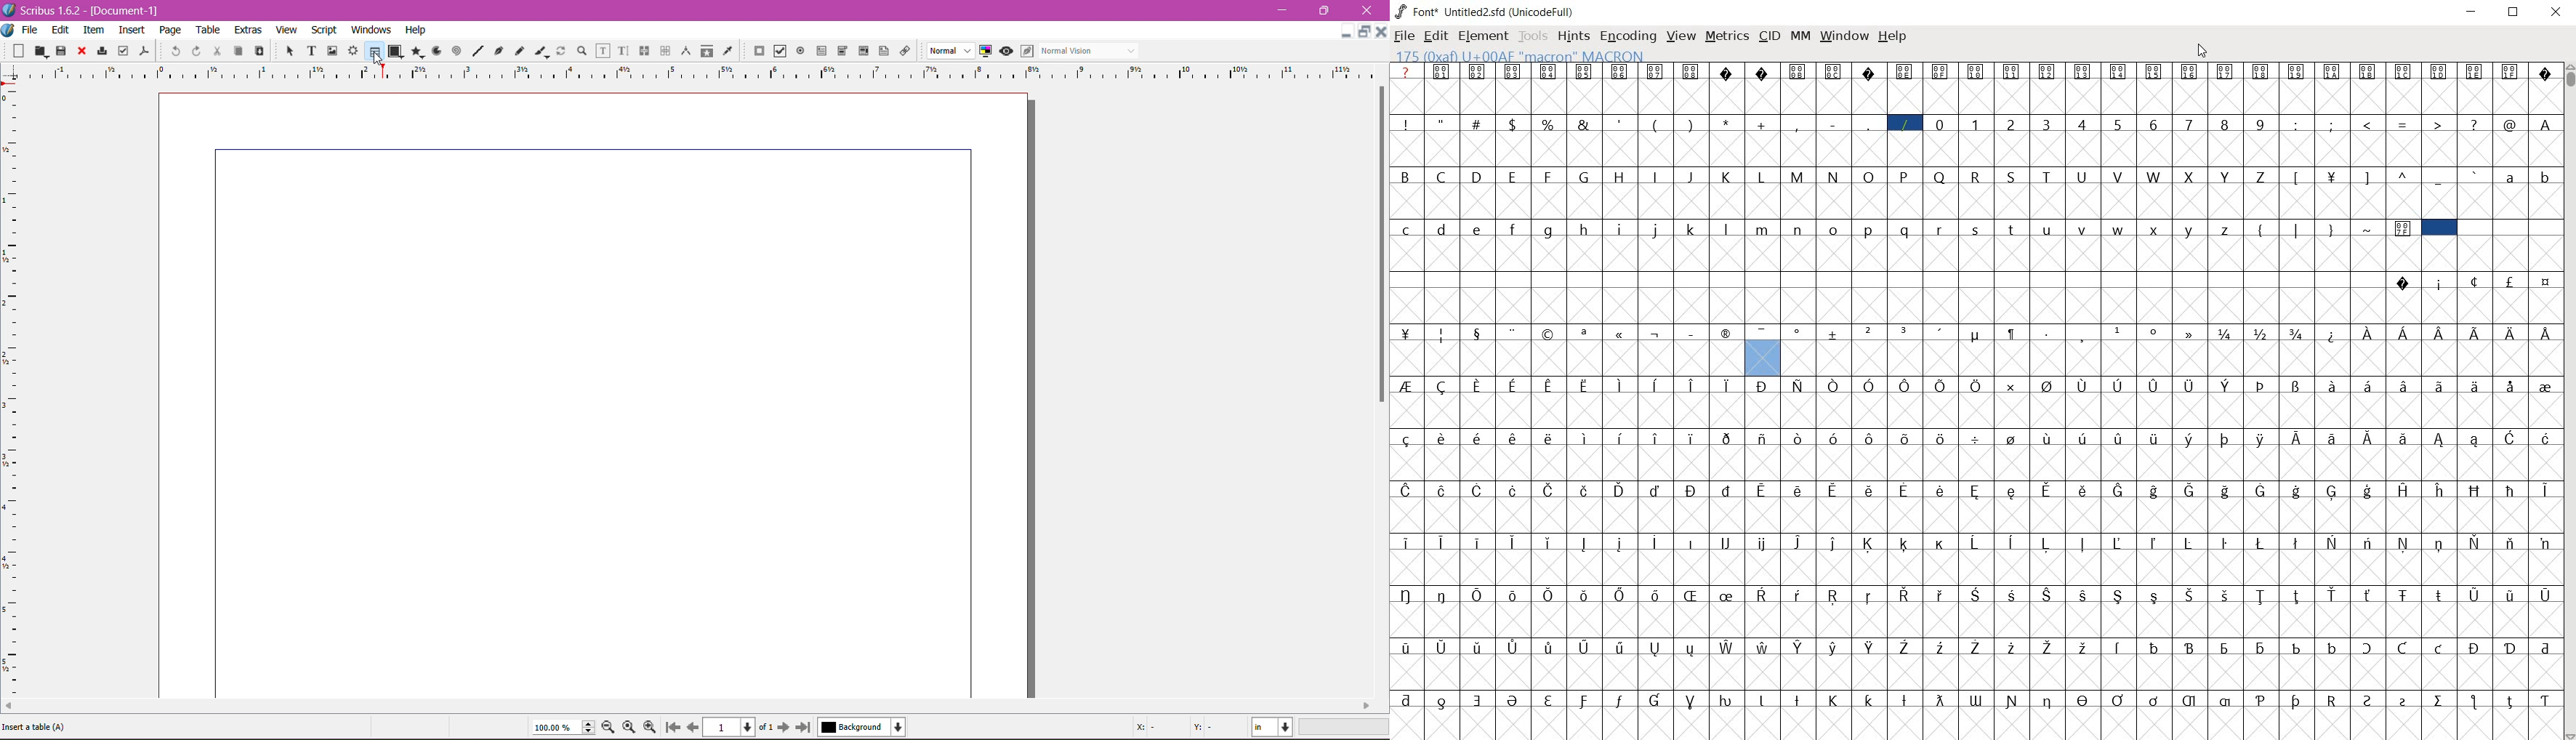 The image size is (2576, 756). I want to click on Symbol, so click(2403, 700).